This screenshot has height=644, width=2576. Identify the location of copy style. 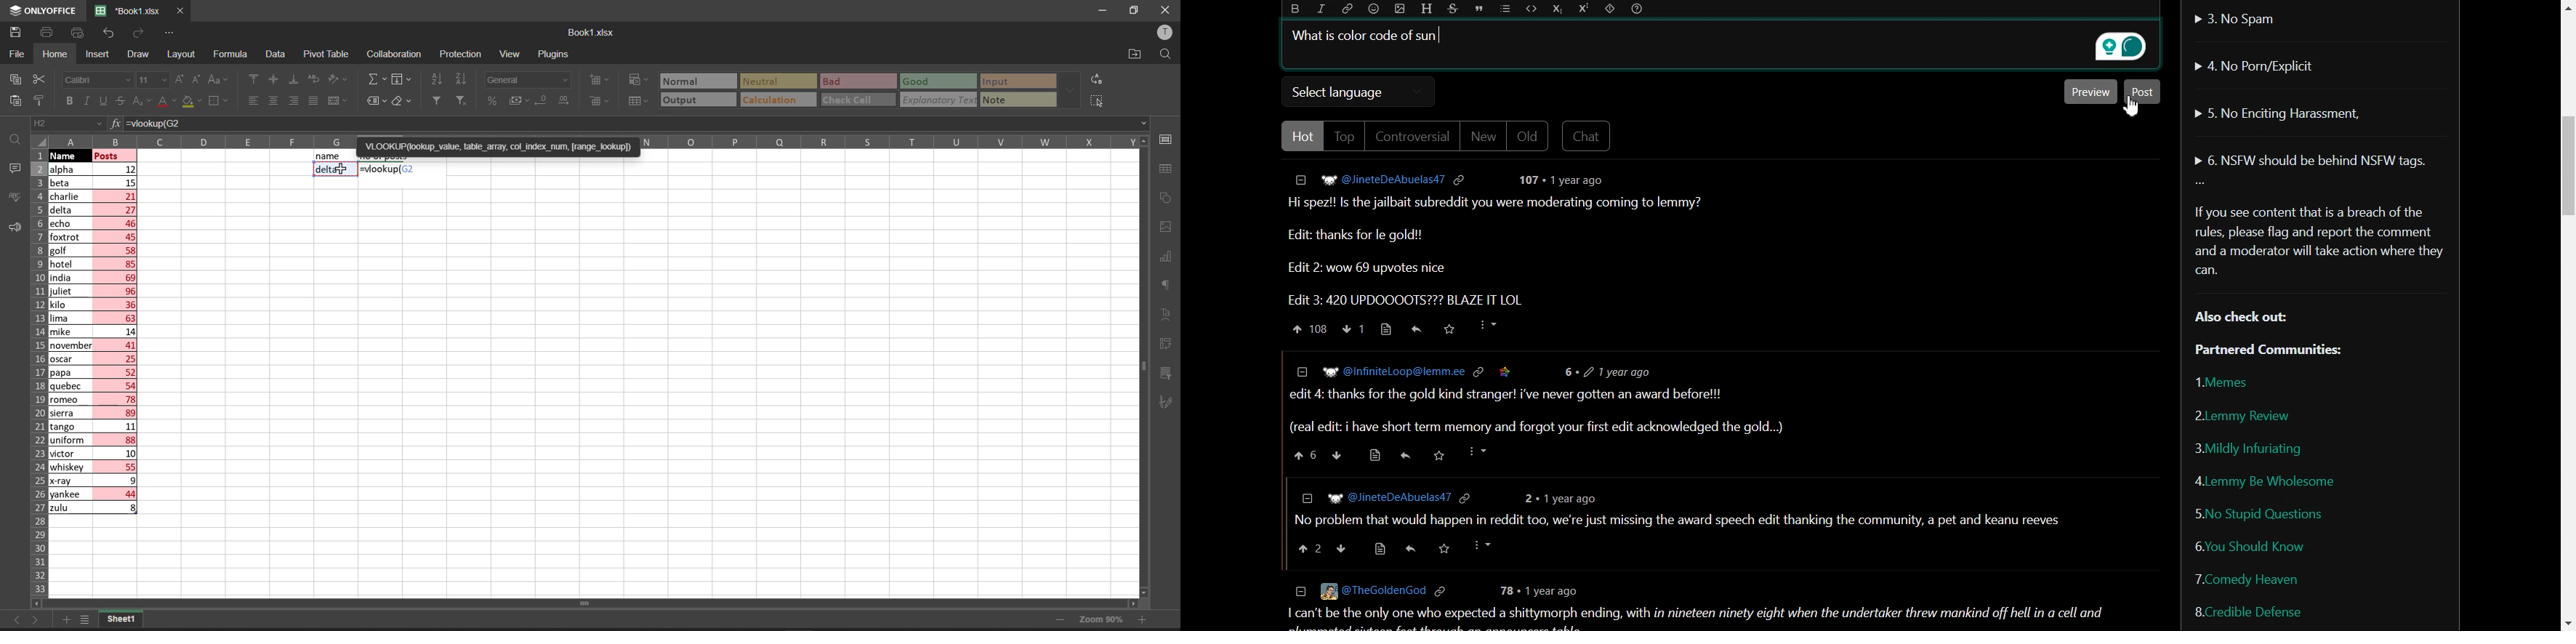
(43, 100).